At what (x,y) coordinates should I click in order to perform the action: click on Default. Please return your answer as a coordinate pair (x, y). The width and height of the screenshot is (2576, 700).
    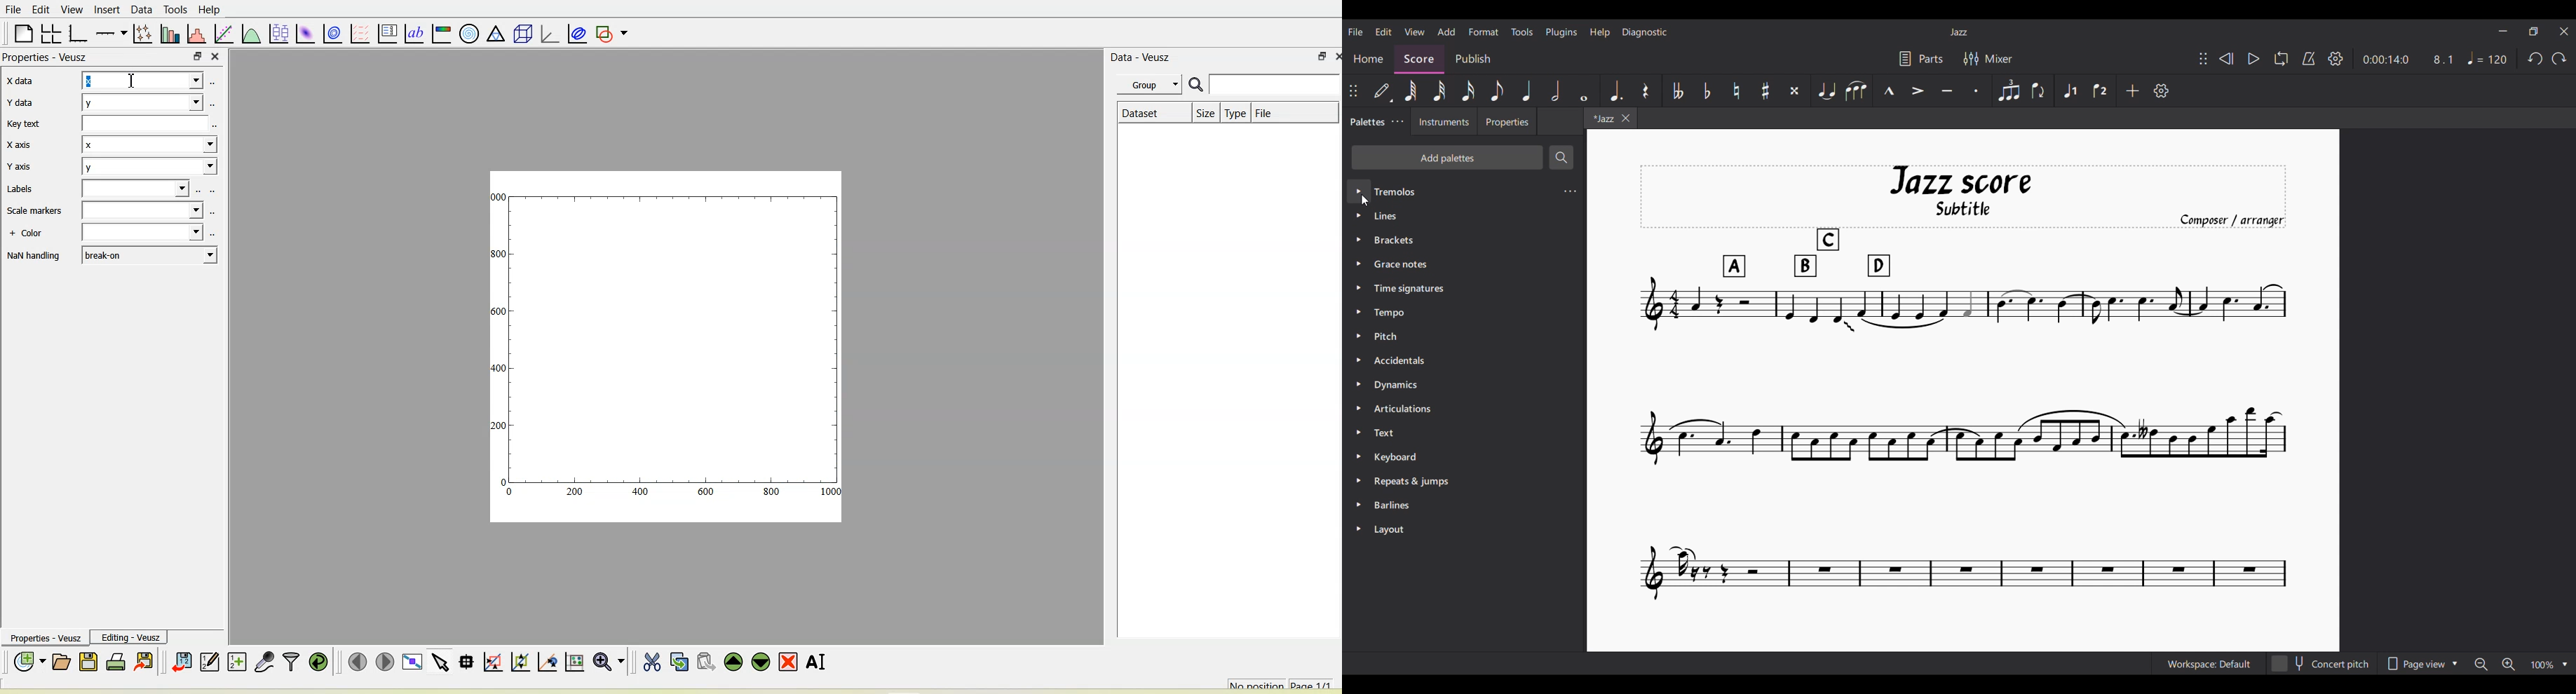
    Looking at the image, I should click on (1383, 91).